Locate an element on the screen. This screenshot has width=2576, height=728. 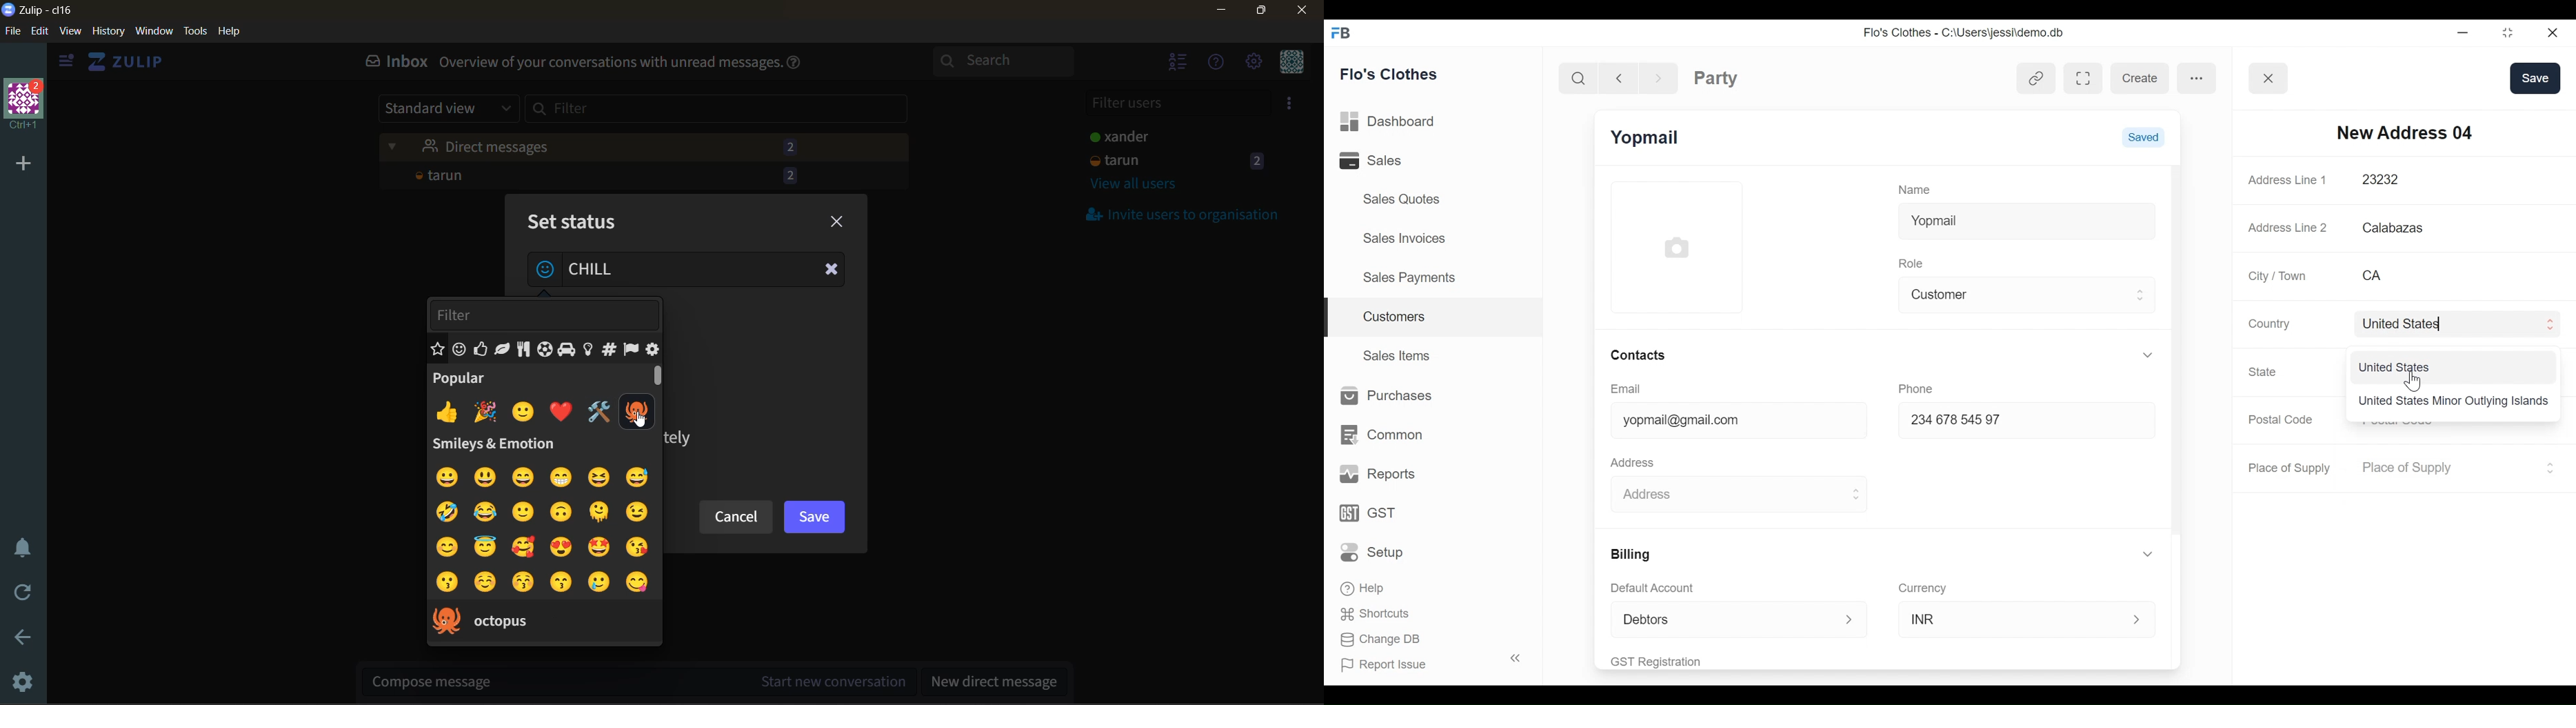
Sales Payments is located at coordinates (1408, 277).